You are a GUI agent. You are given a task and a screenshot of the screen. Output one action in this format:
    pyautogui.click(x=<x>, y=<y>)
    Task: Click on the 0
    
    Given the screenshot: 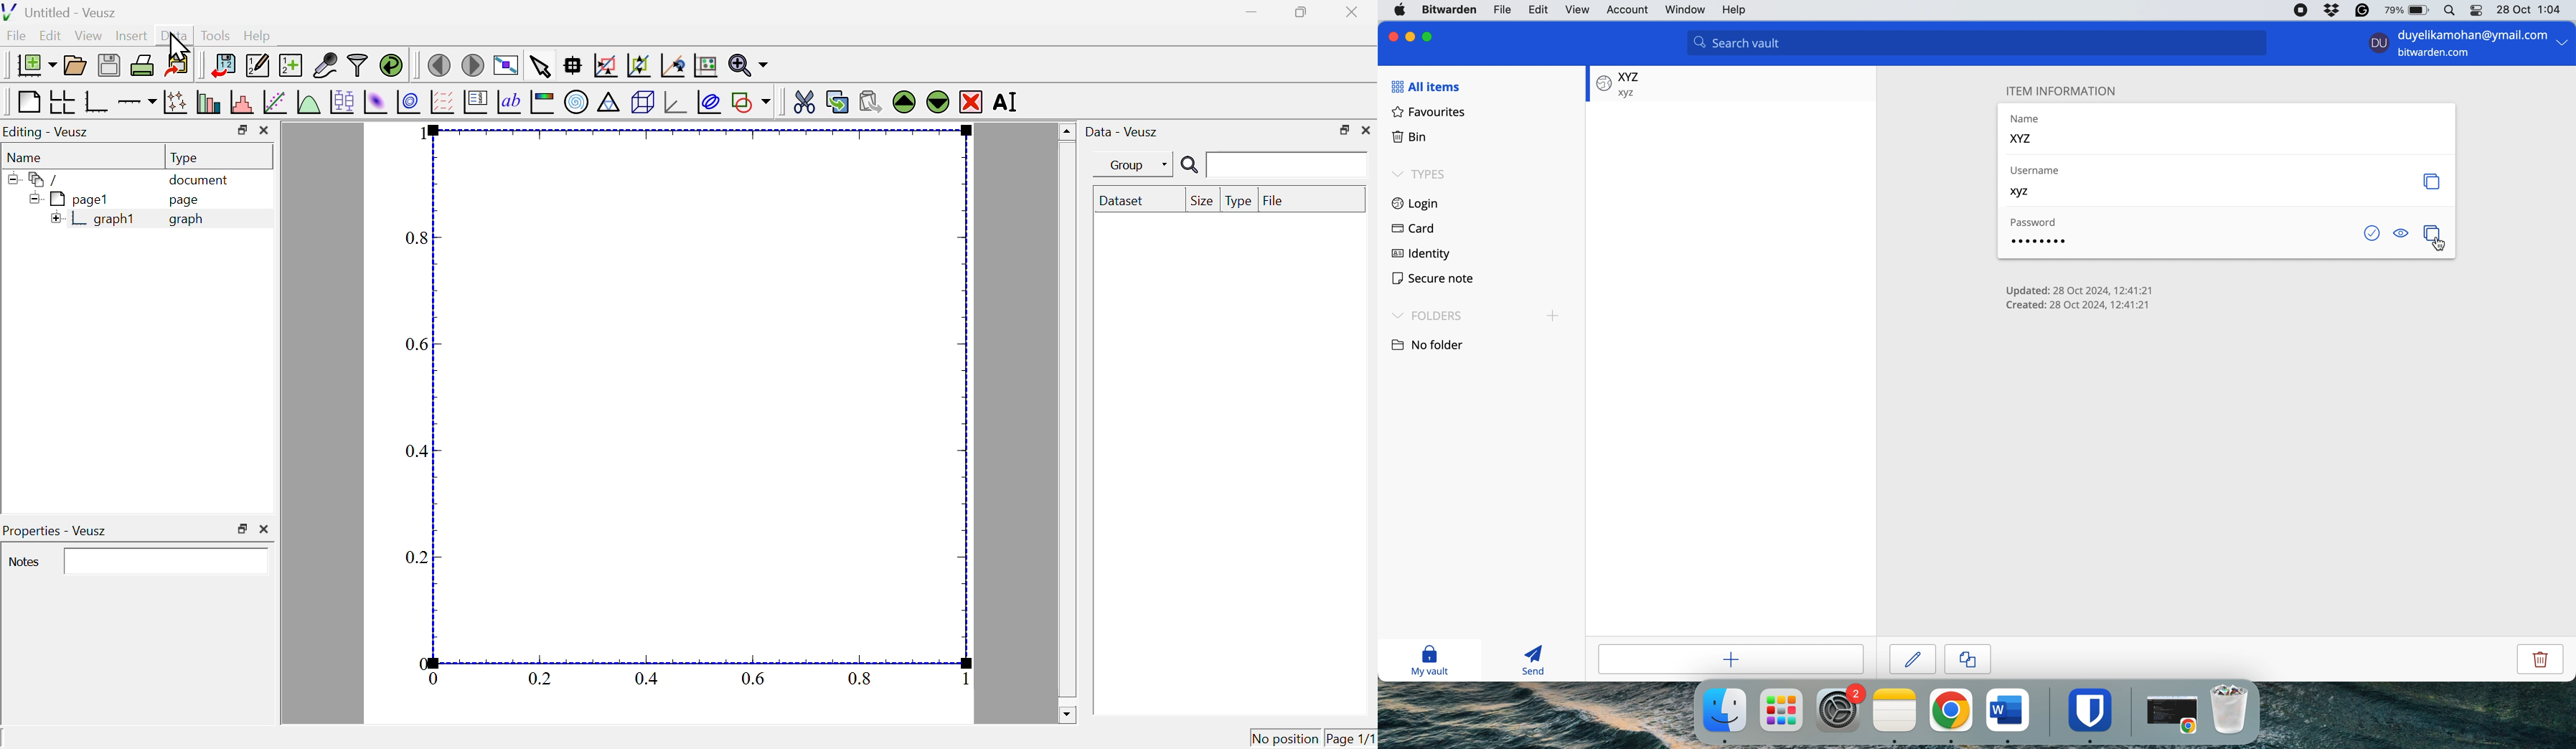 What is the action you would take?
    pyautogui.click(x=433, y=679)
    